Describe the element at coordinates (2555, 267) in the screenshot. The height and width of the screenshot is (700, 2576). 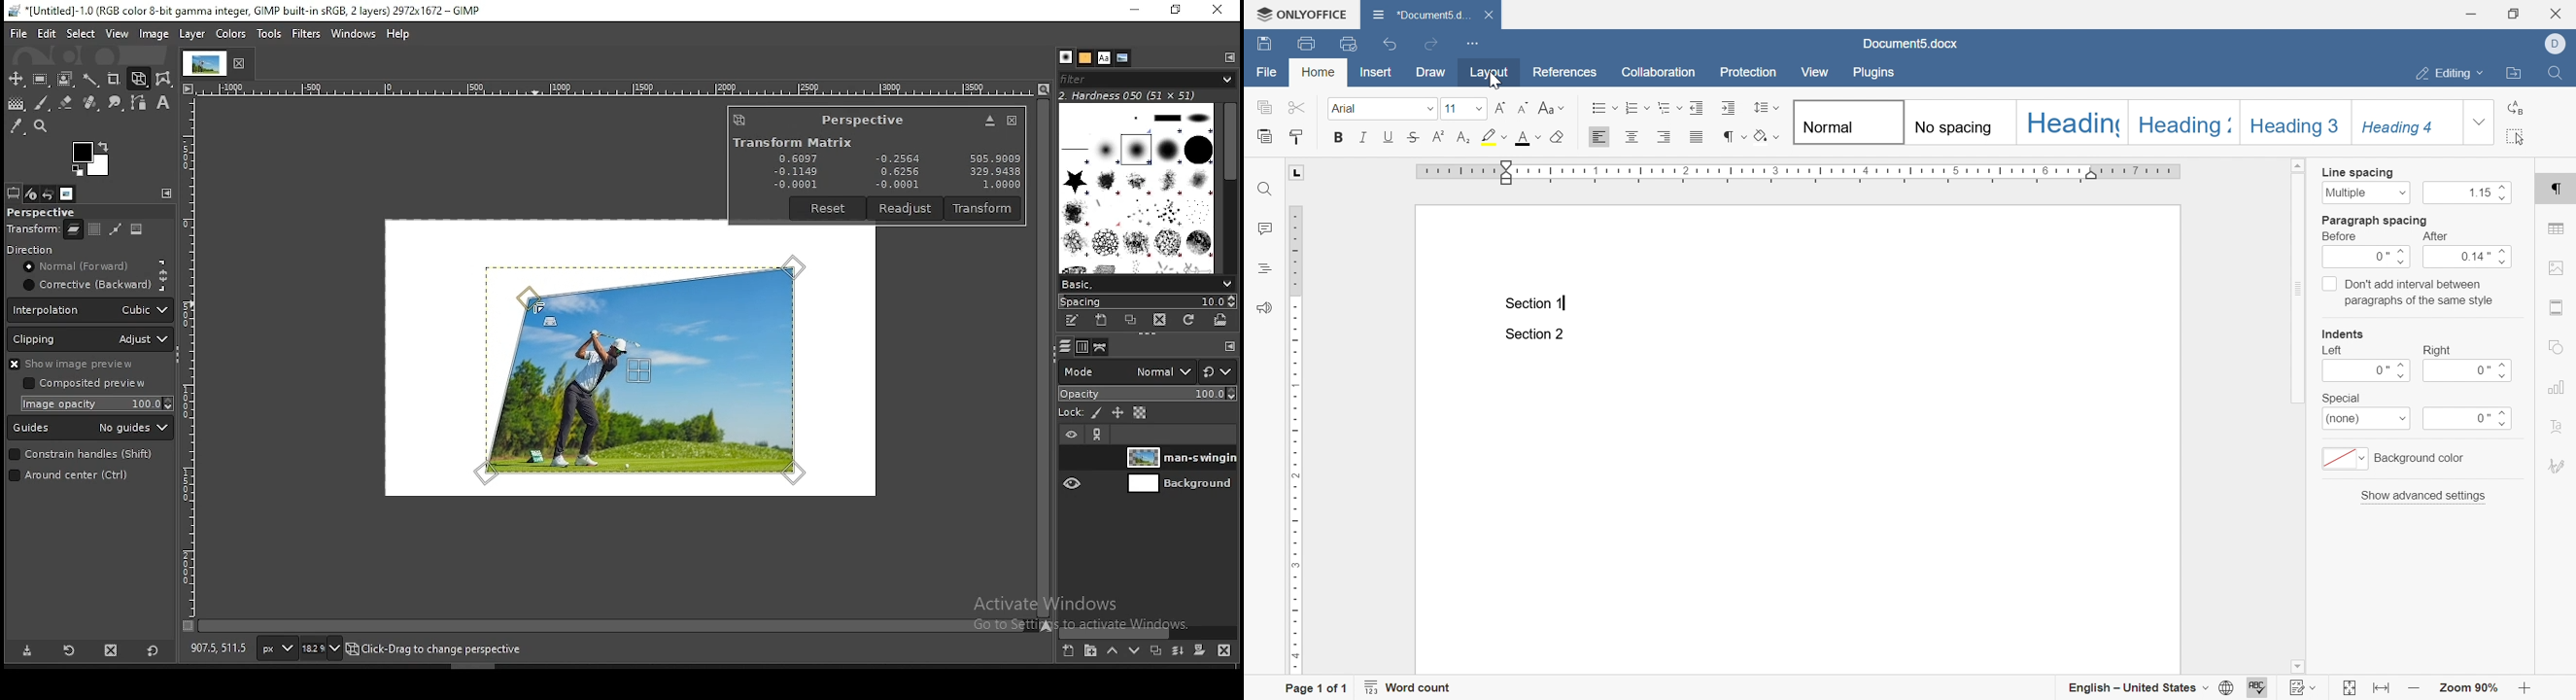
I see `image settings` at that location.